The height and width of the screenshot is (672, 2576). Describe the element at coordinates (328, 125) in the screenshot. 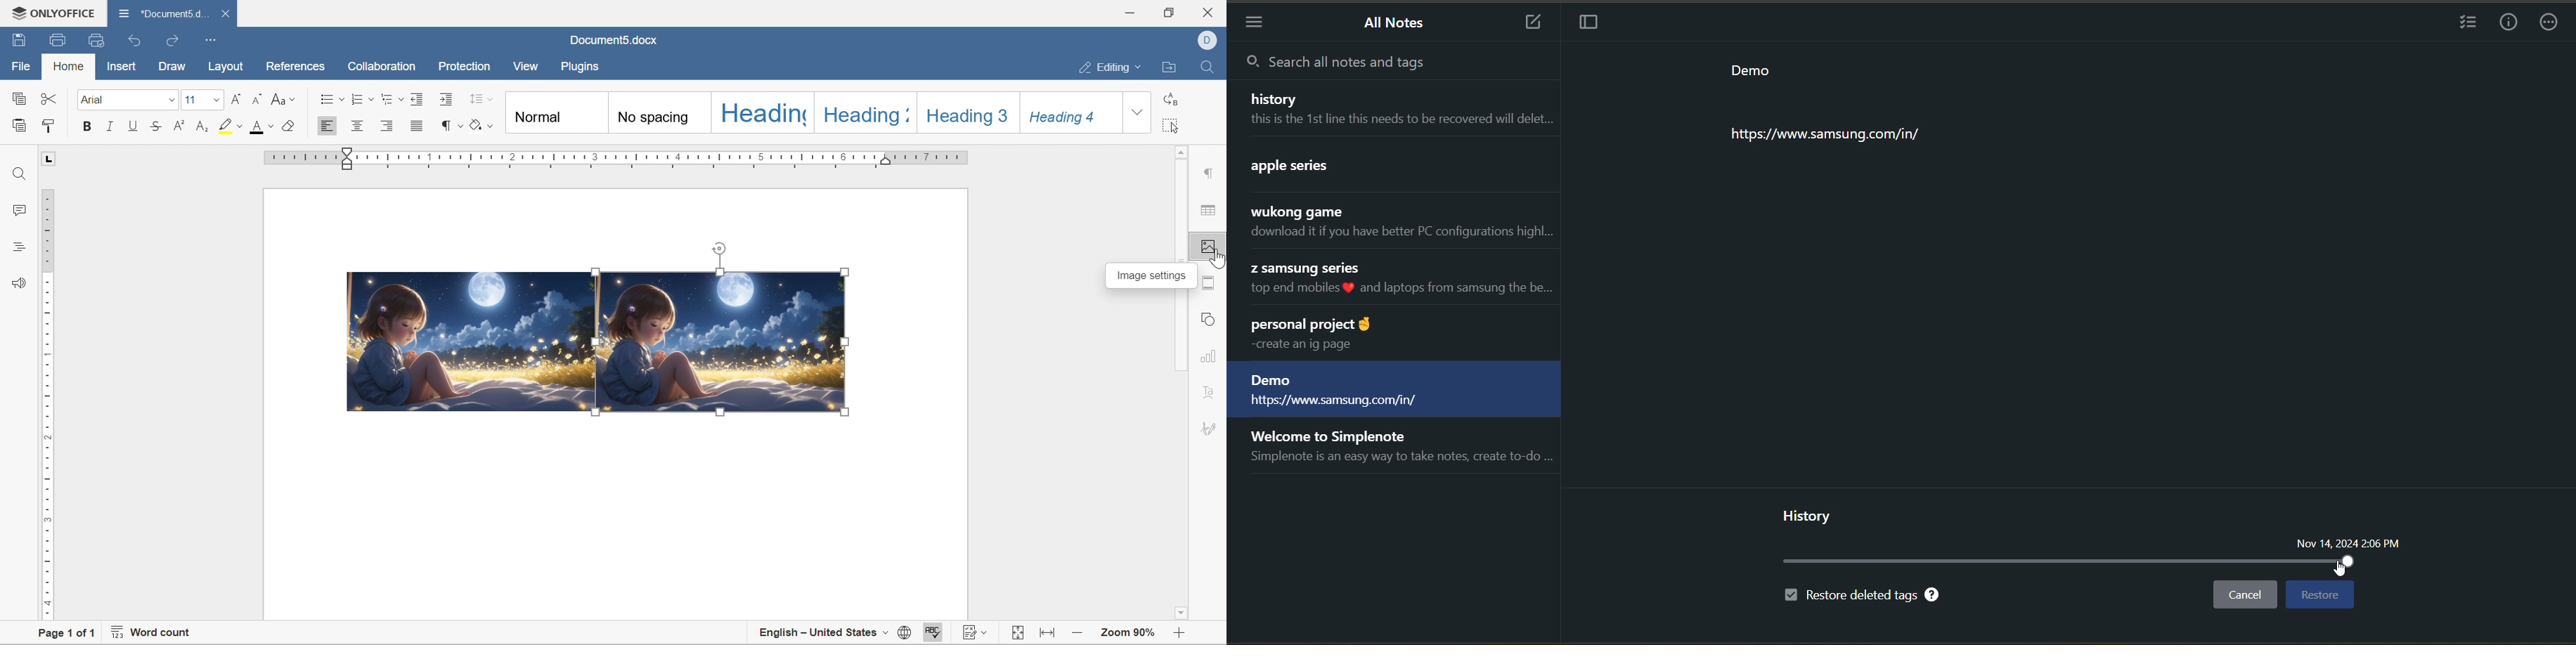

I see `Align left` at that location.